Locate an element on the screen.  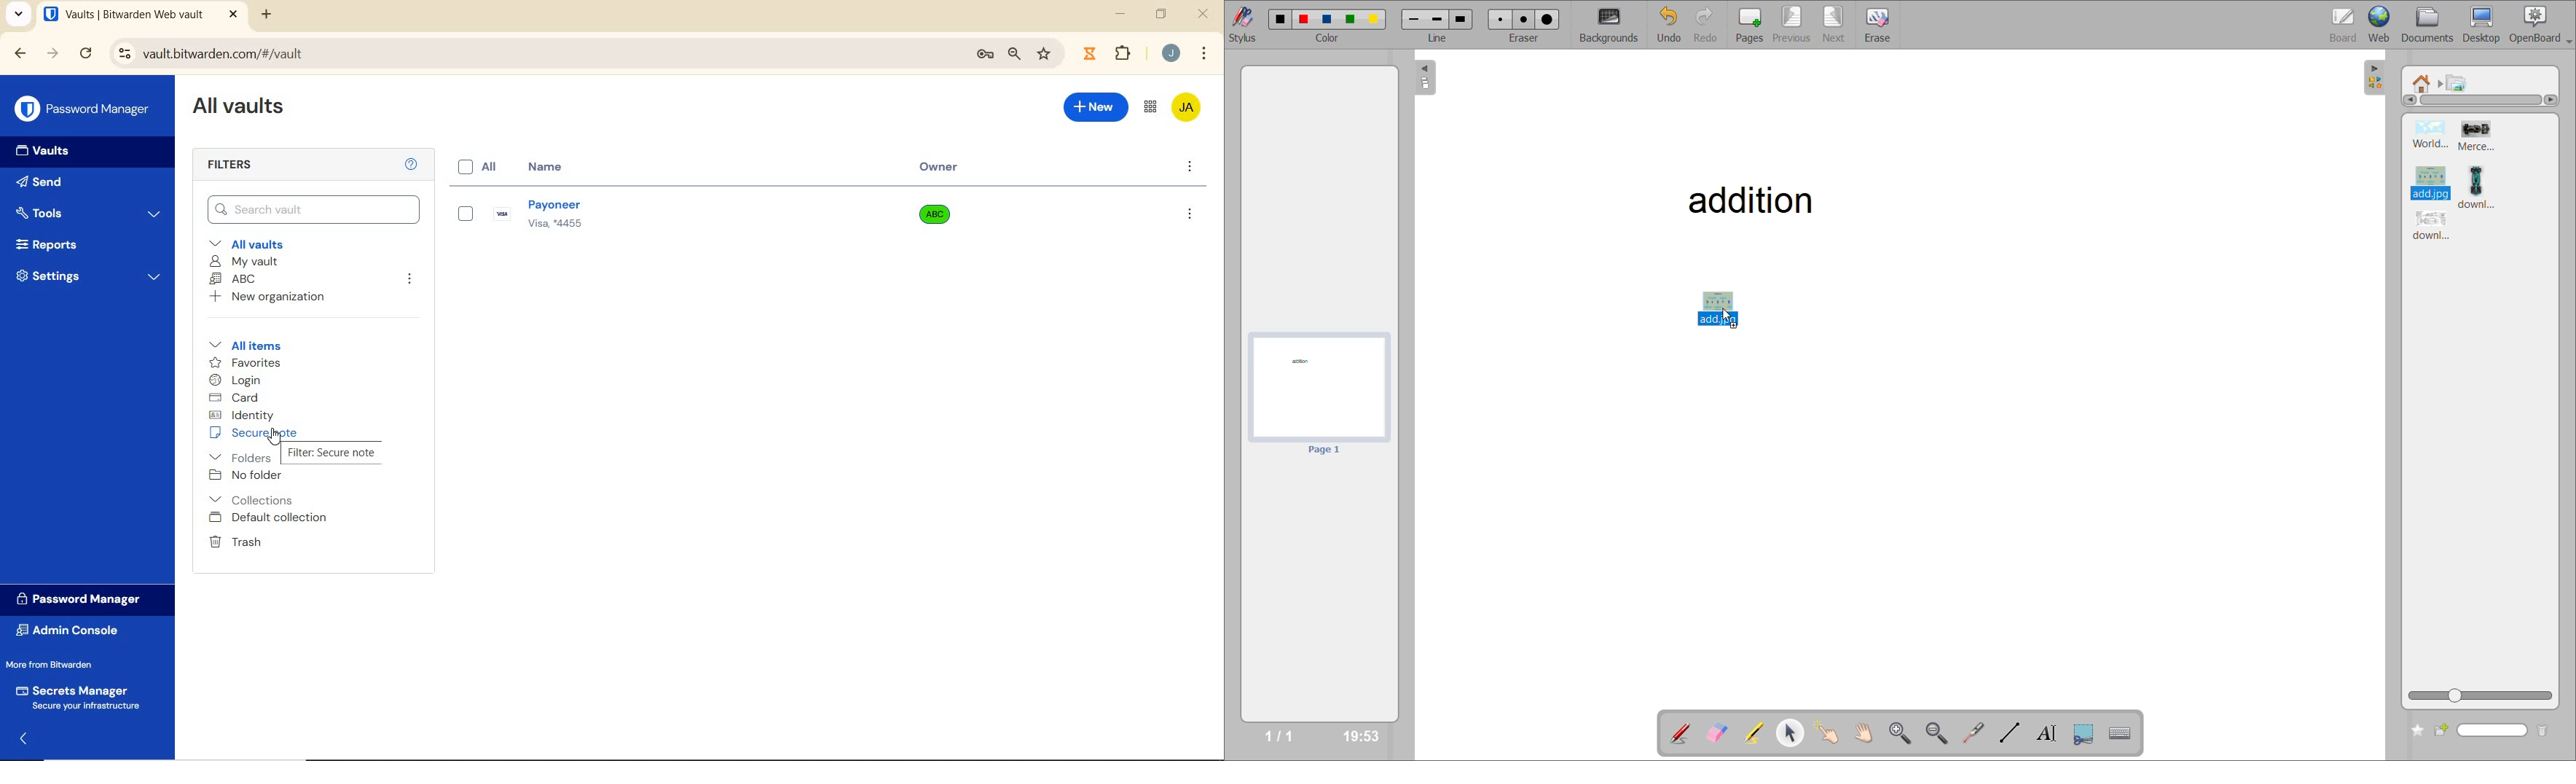
options is located at coordinates (1190, 217).